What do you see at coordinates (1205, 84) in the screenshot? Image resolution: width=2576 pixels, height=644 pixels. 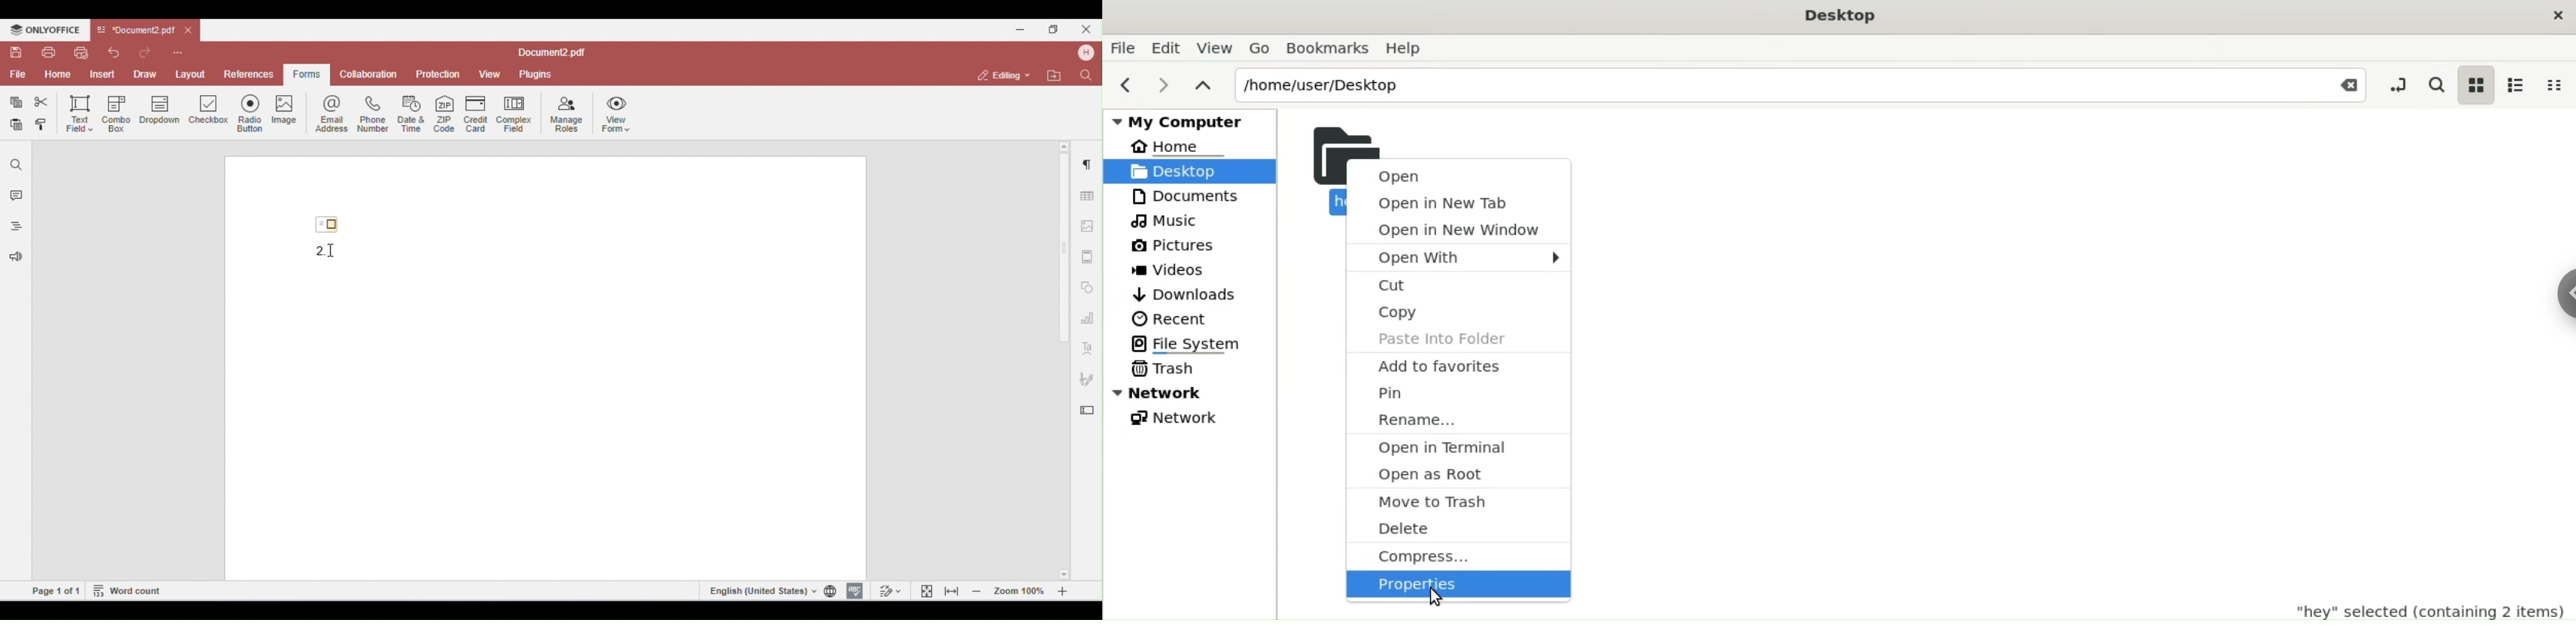 I see `parent folders` at bounding box center [1205, 84].